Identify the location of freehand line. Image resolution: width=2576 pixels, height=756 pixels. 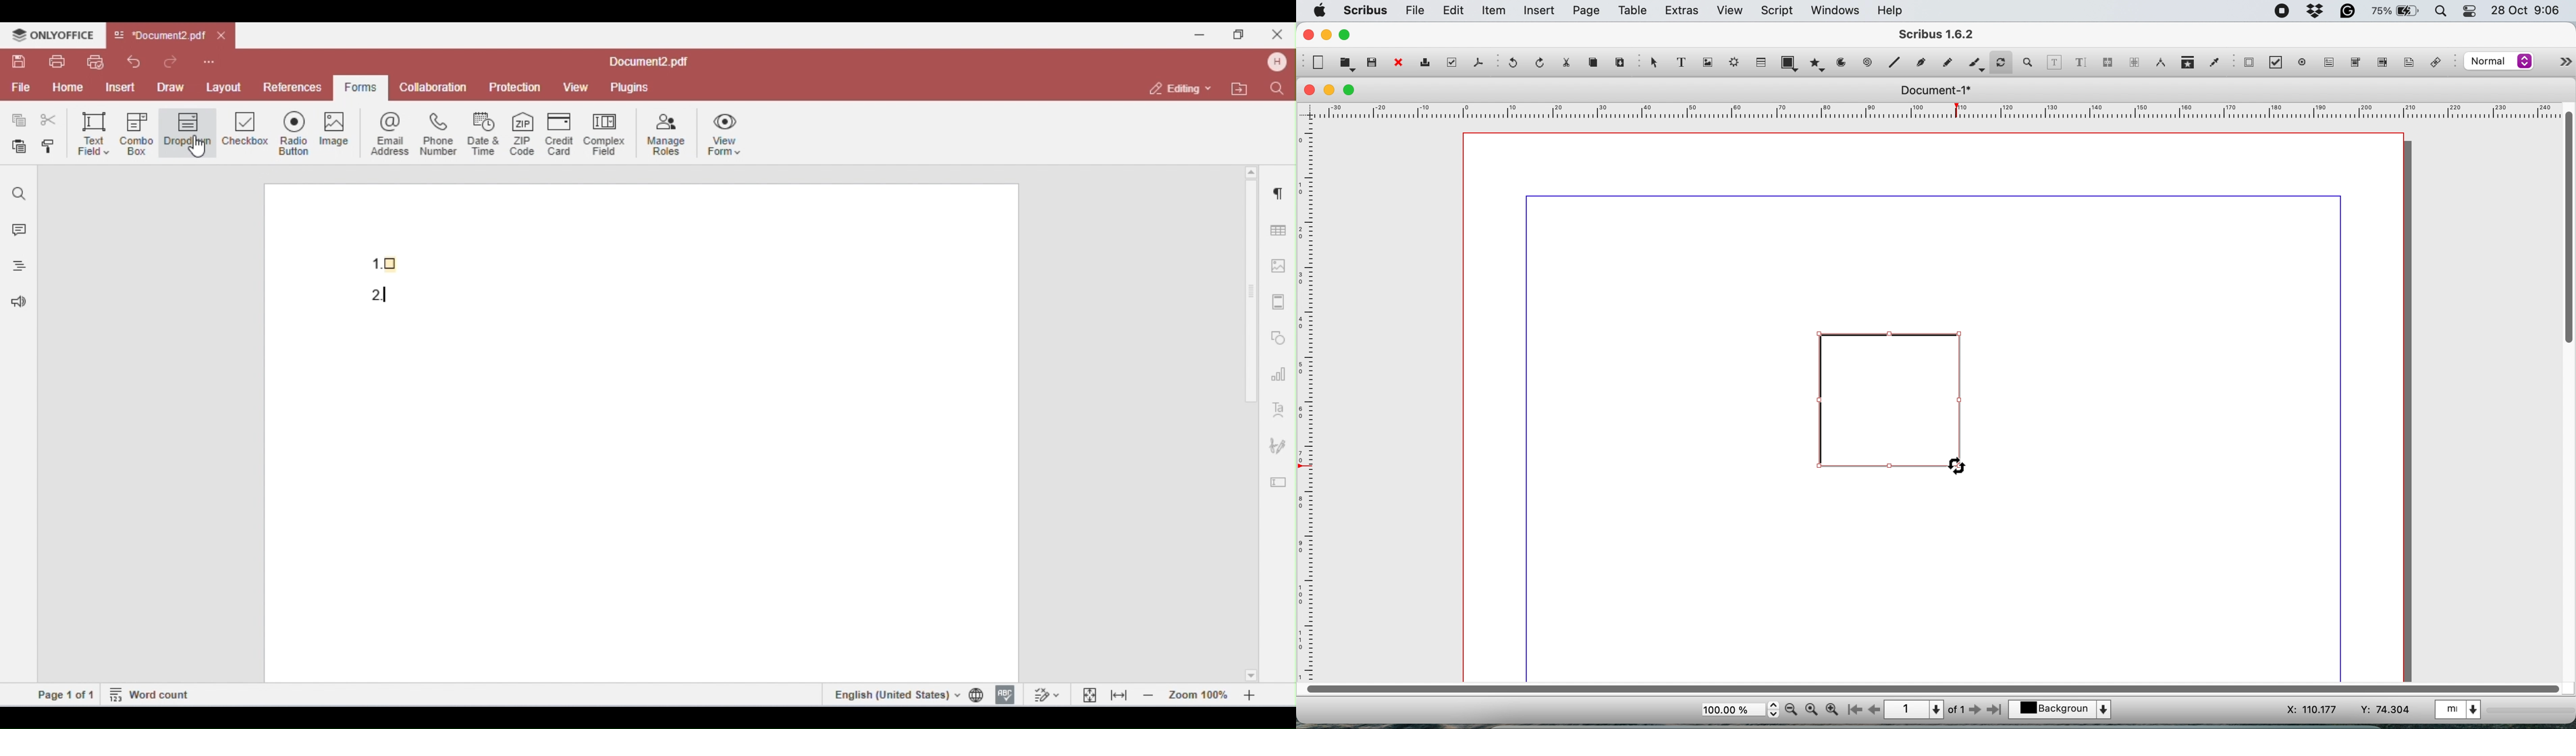
(1945, 62).